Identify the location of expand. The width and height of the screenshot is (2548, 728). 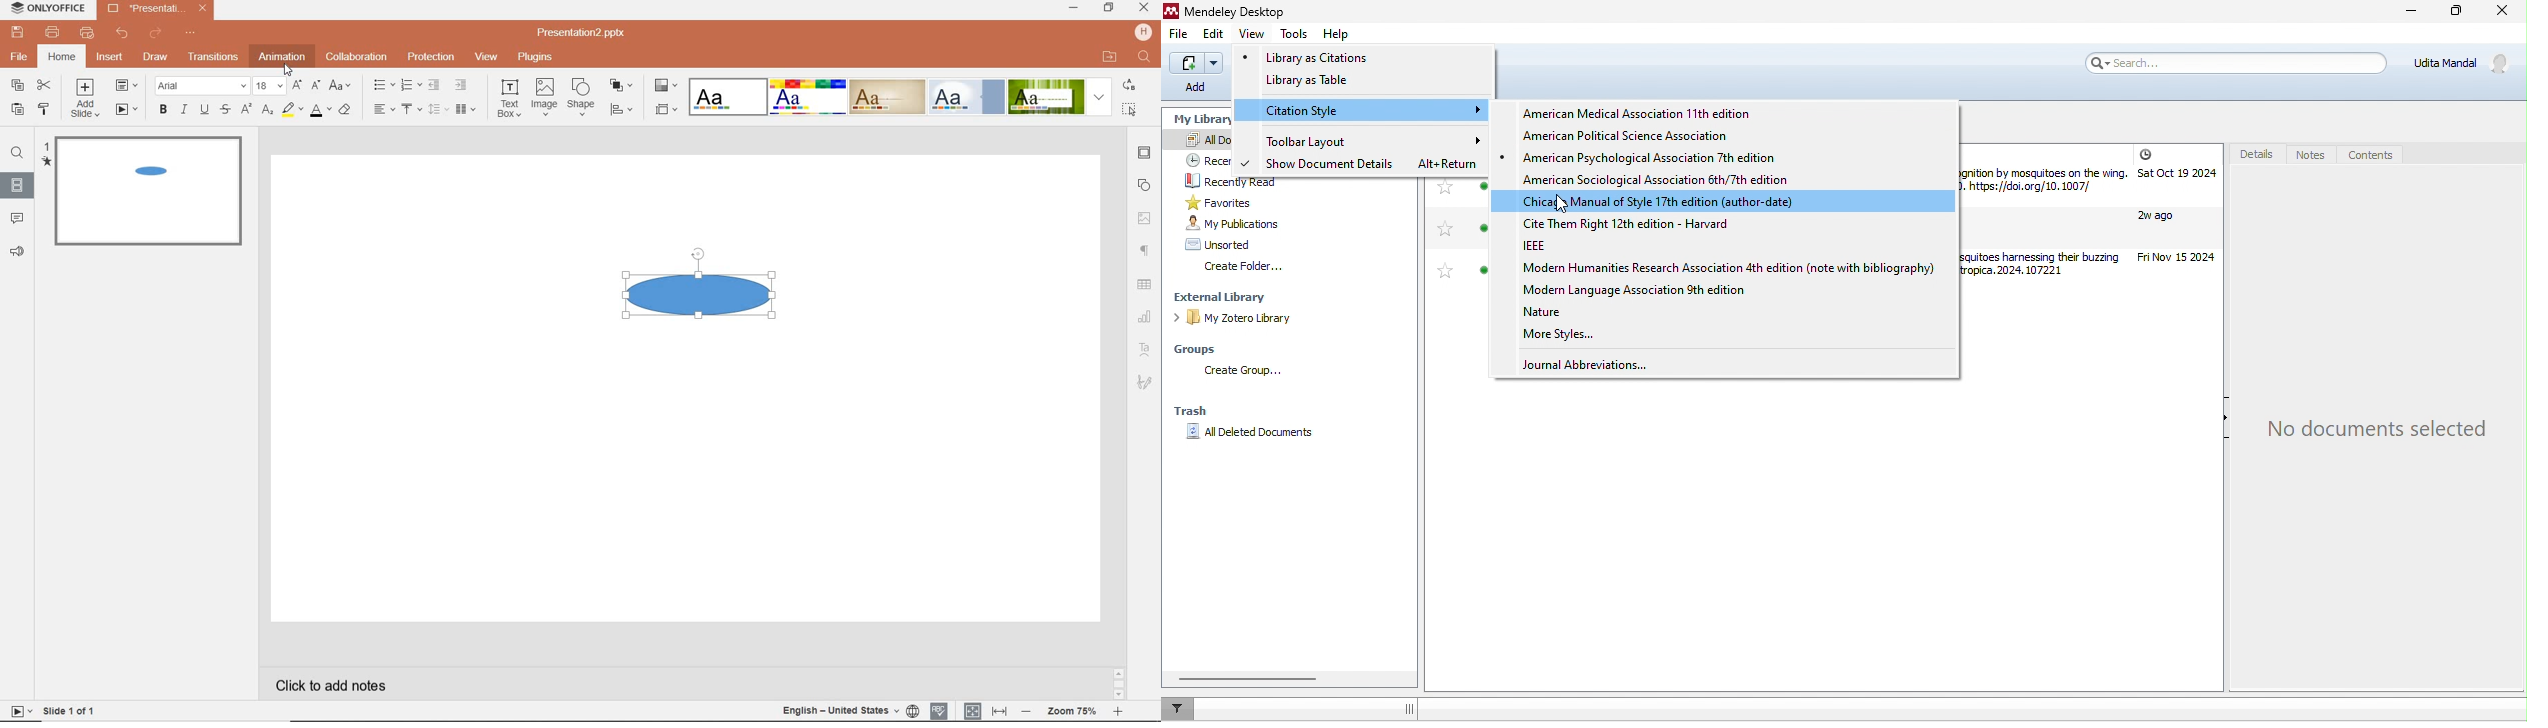
(1100, 98).